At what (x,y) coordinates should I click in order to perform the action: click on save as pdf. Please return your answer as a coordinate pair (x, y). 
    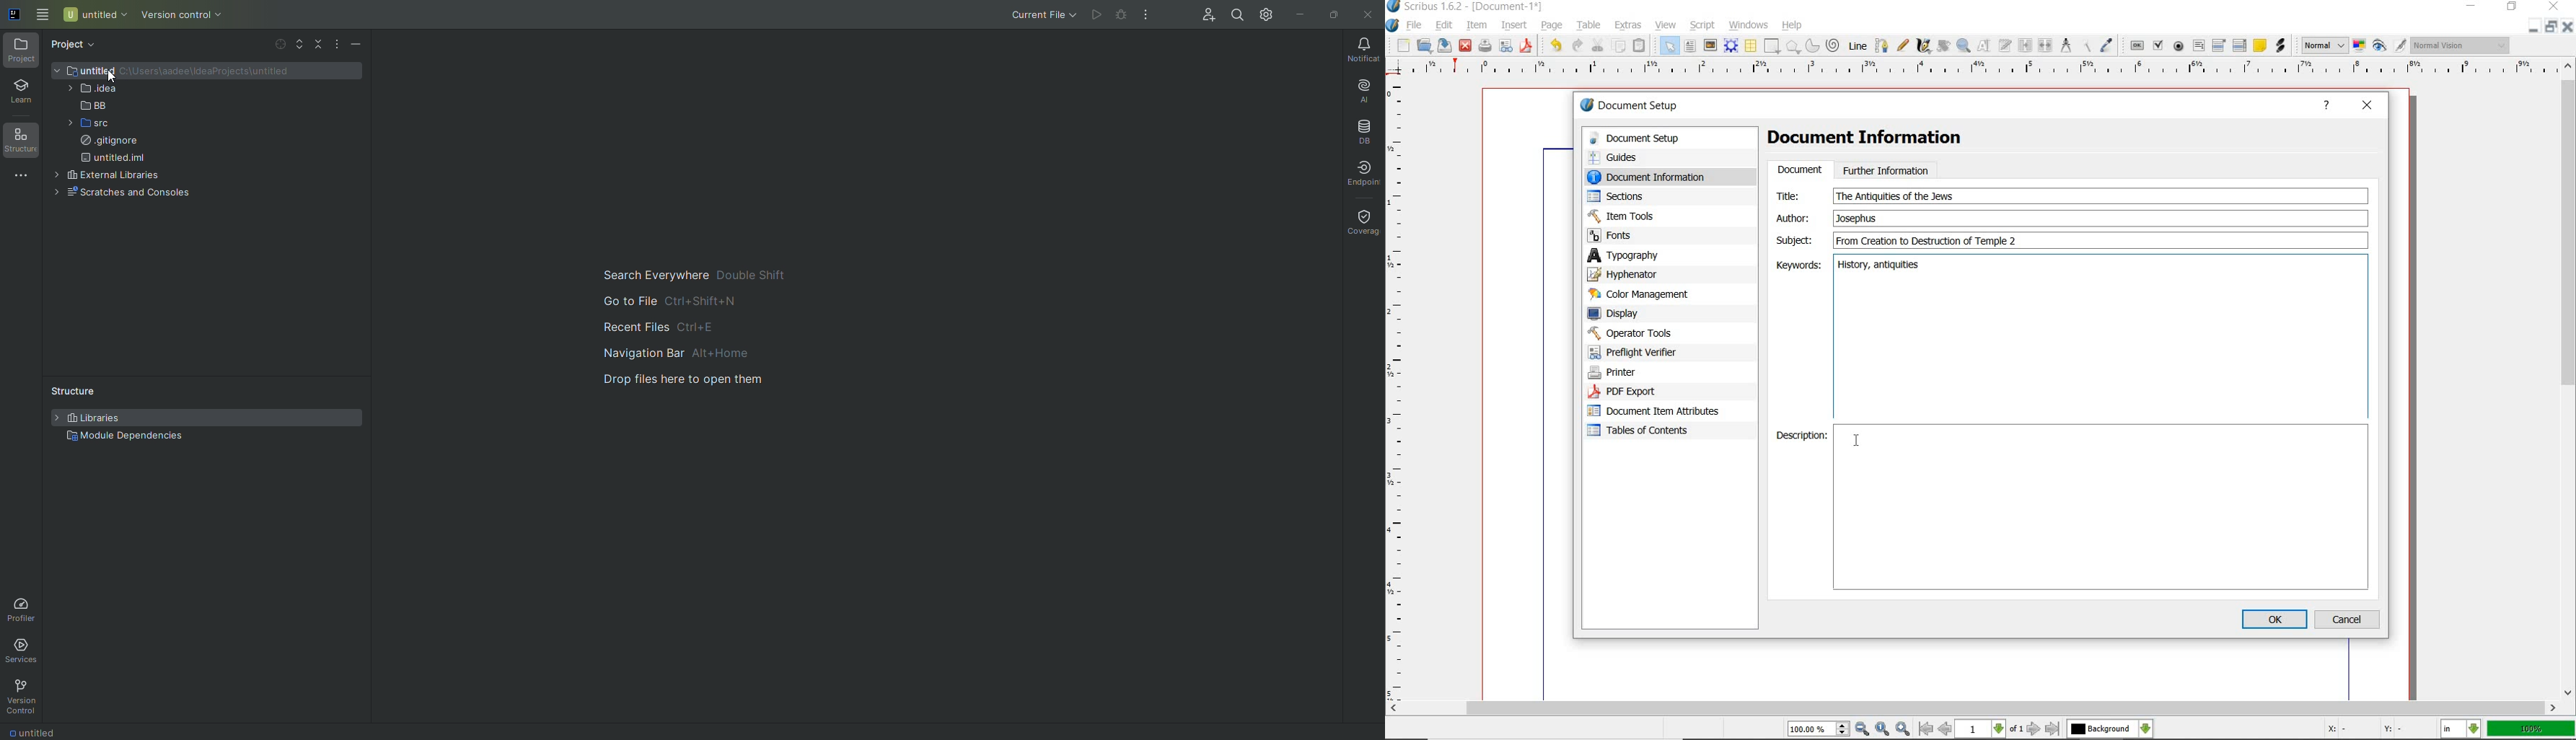
    Looking at the image, I should click on (1526, 47).